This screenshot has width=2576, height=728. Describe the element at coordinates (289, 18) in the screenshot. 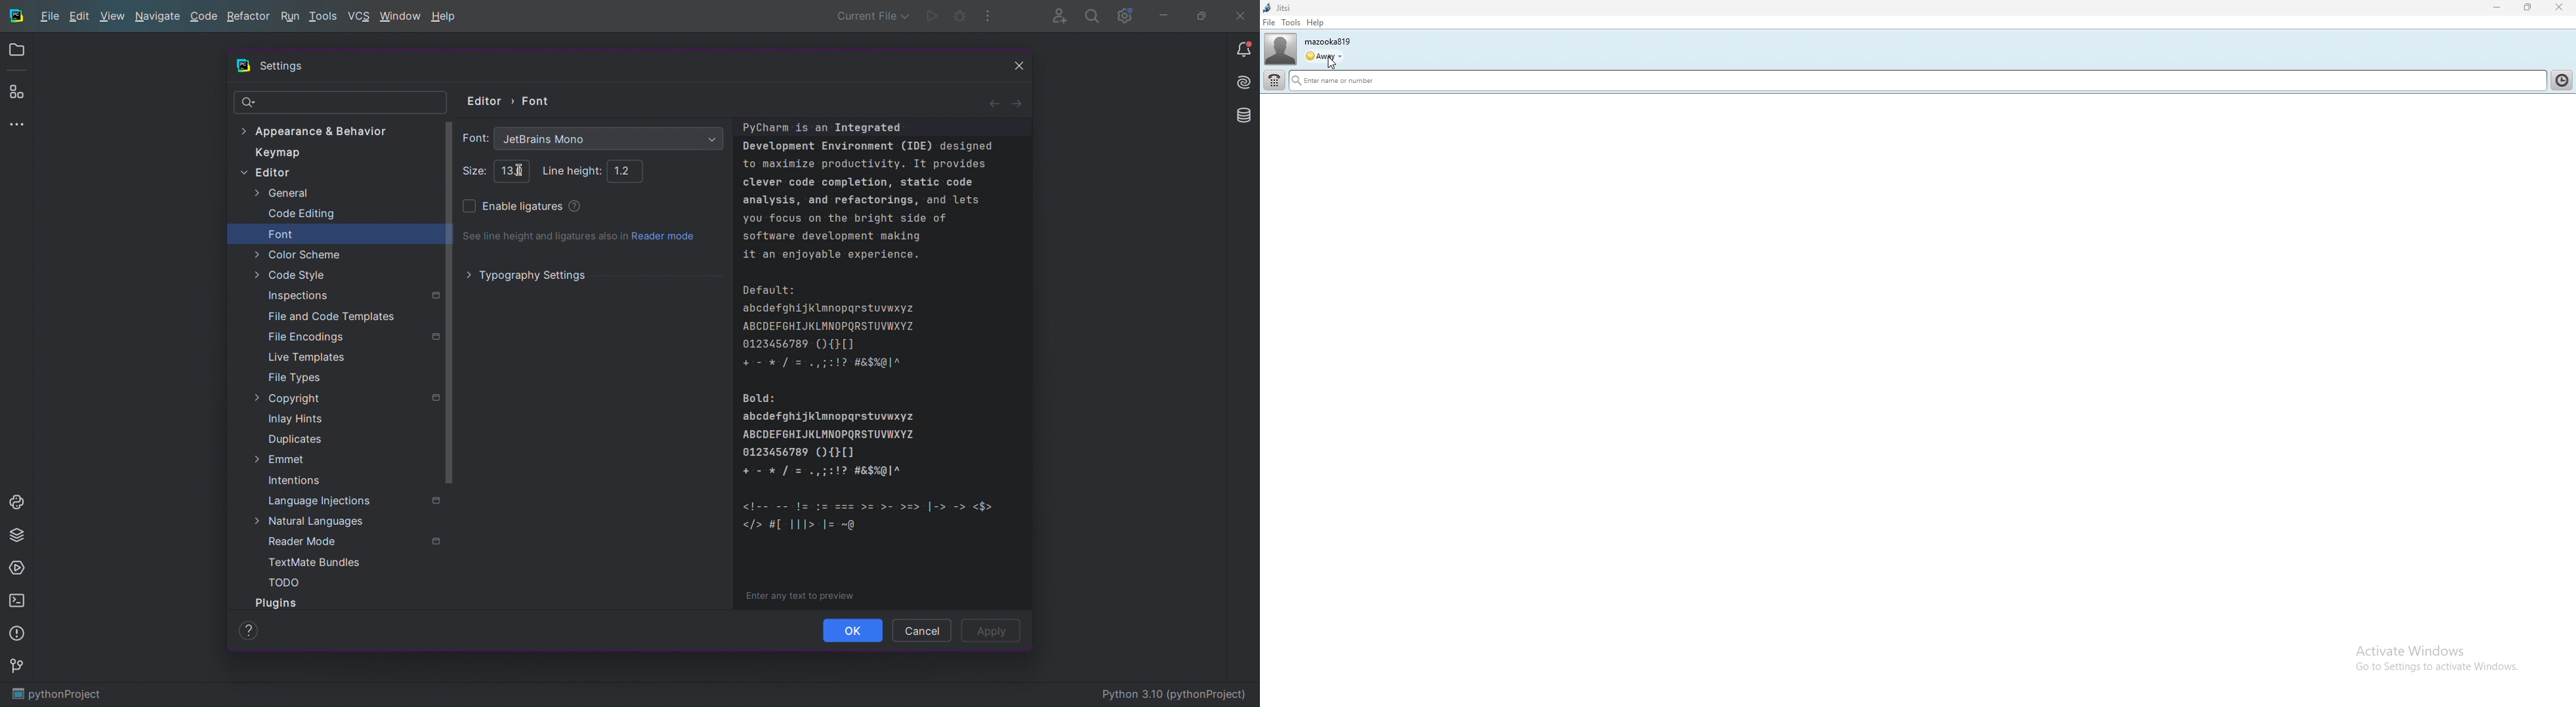

I see `Run` at that location.